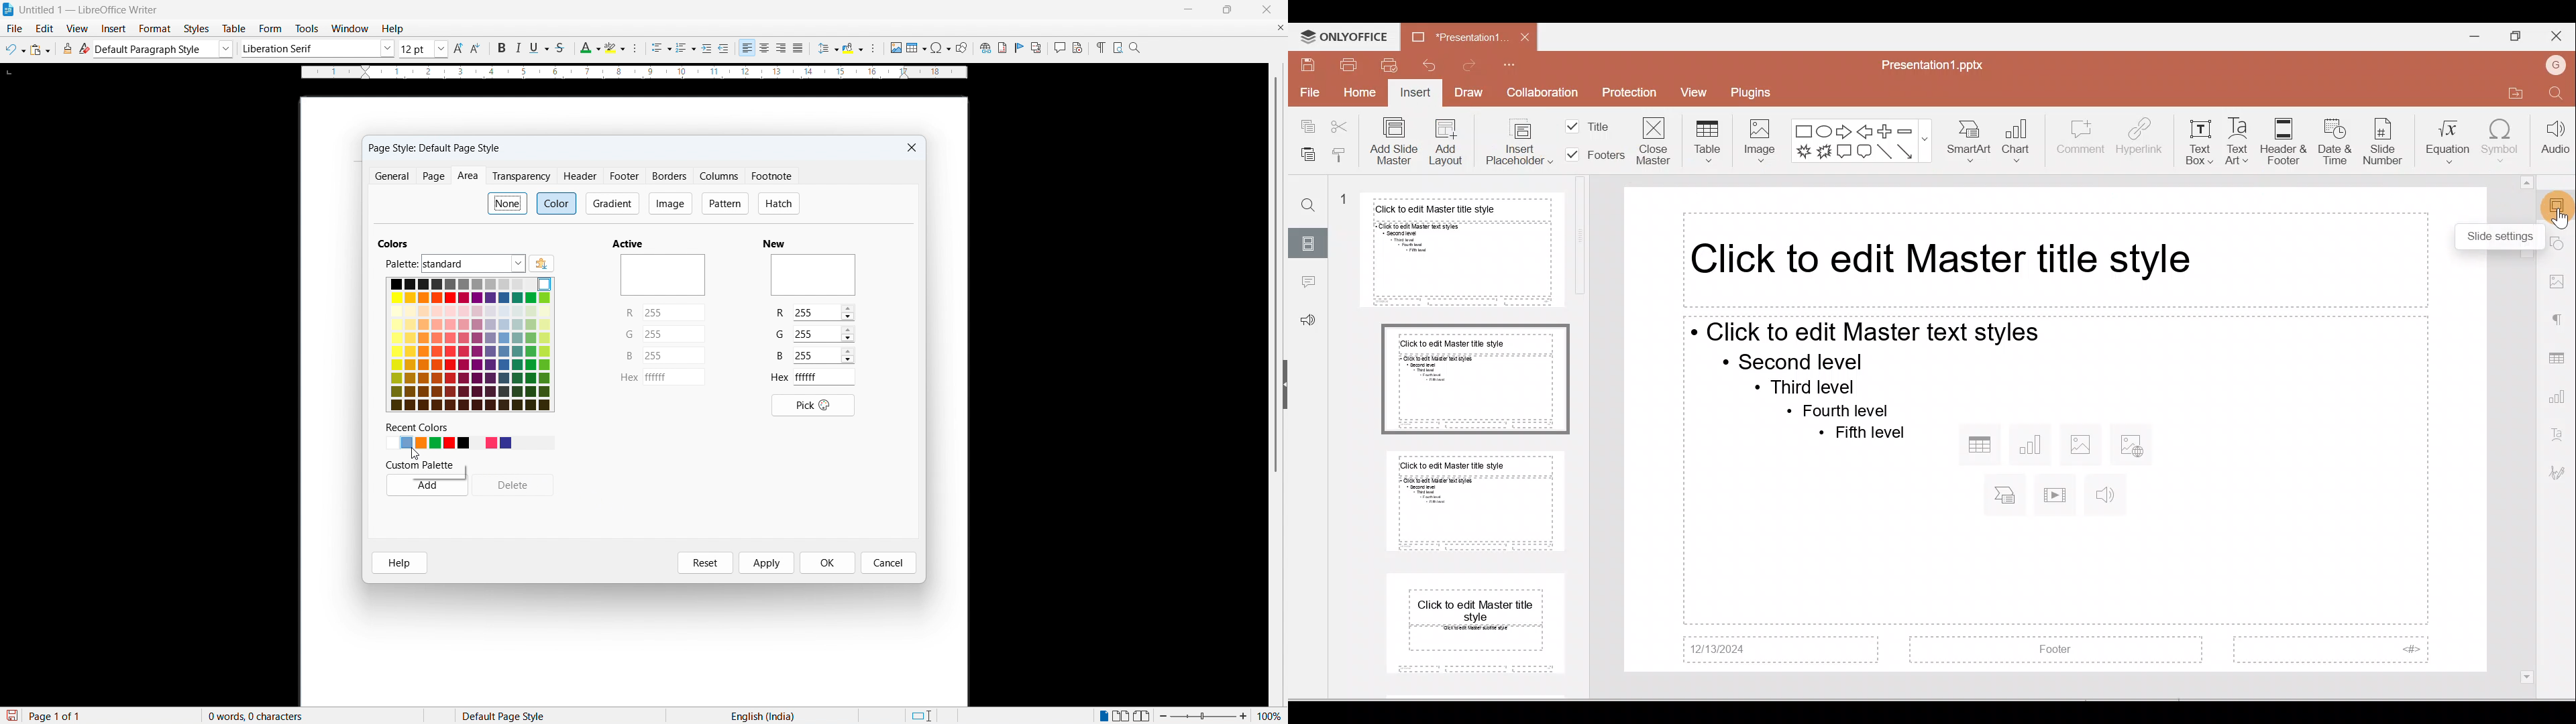 Image resolution: width=2576 pixels, height=728 pixels. What do you see at coordinates (822, 333) in the screenshot?
I see `set G` at bounding box center [822, 333].